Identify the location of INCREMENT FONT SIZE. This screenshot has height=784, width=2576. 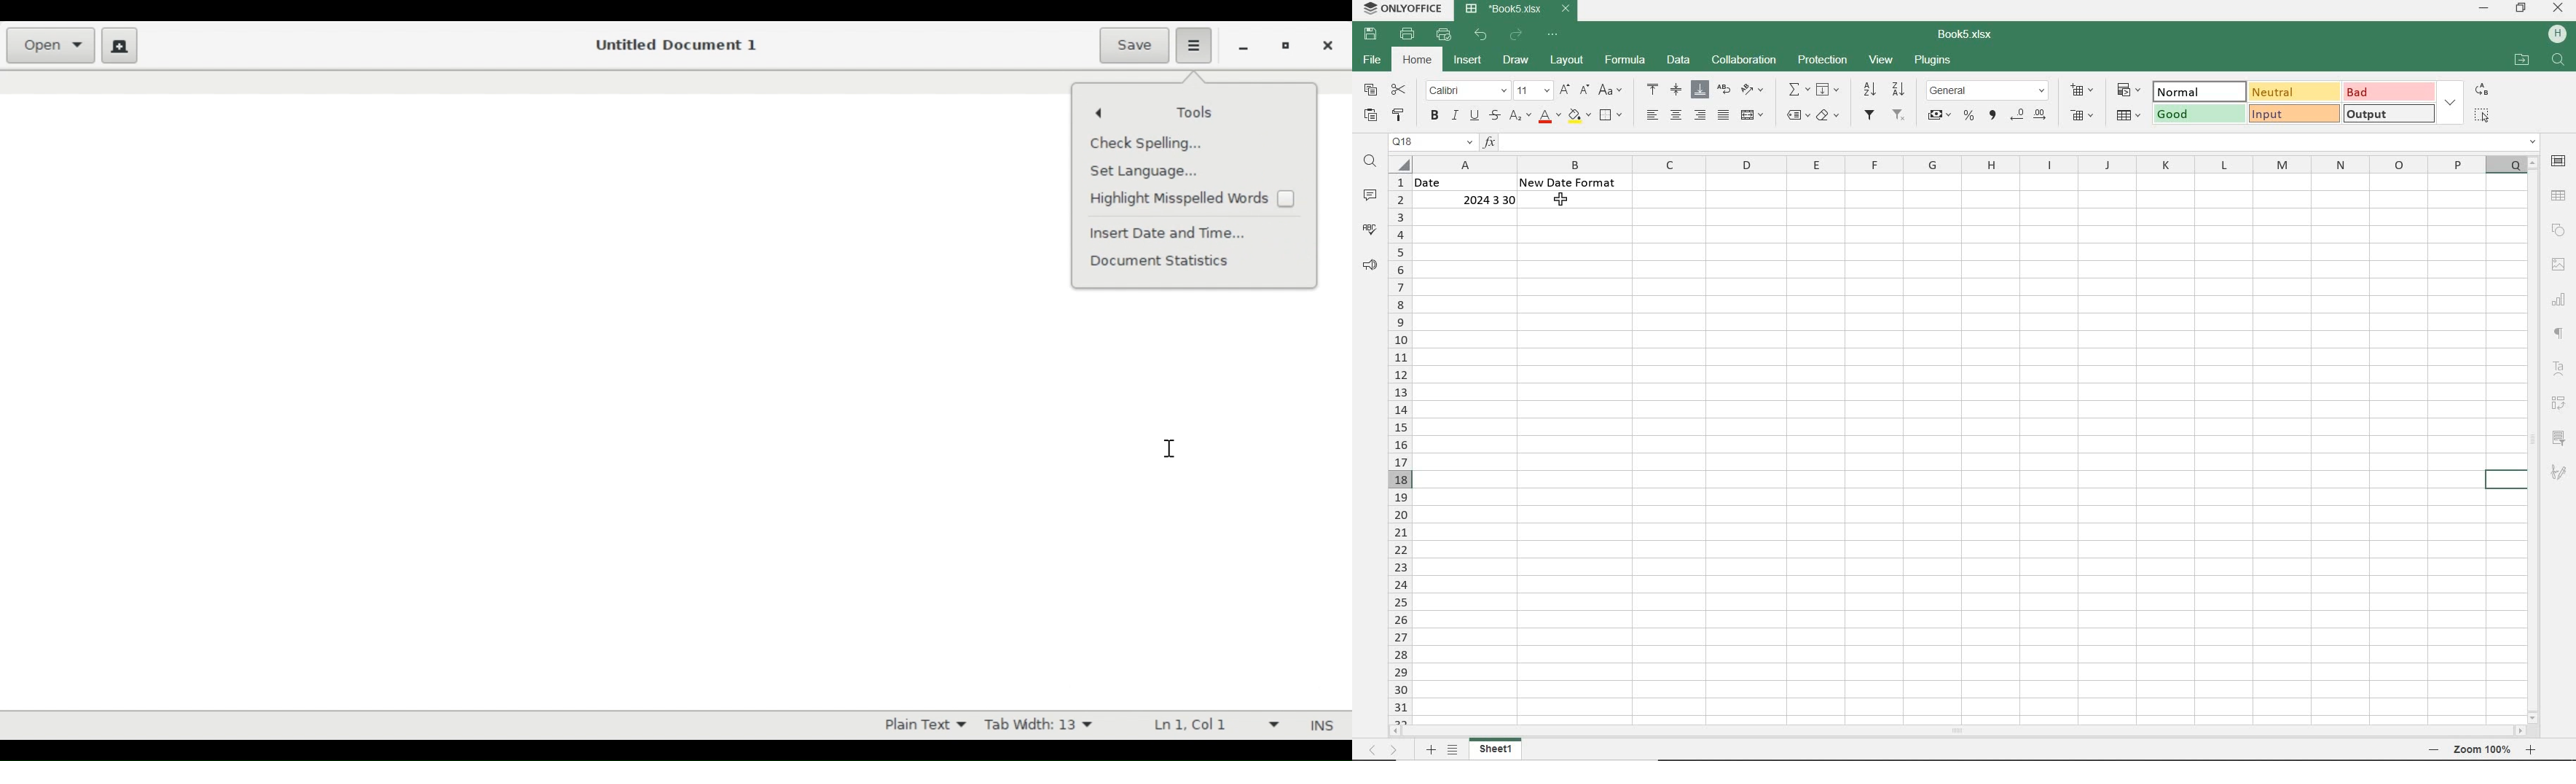
(1566, 90).